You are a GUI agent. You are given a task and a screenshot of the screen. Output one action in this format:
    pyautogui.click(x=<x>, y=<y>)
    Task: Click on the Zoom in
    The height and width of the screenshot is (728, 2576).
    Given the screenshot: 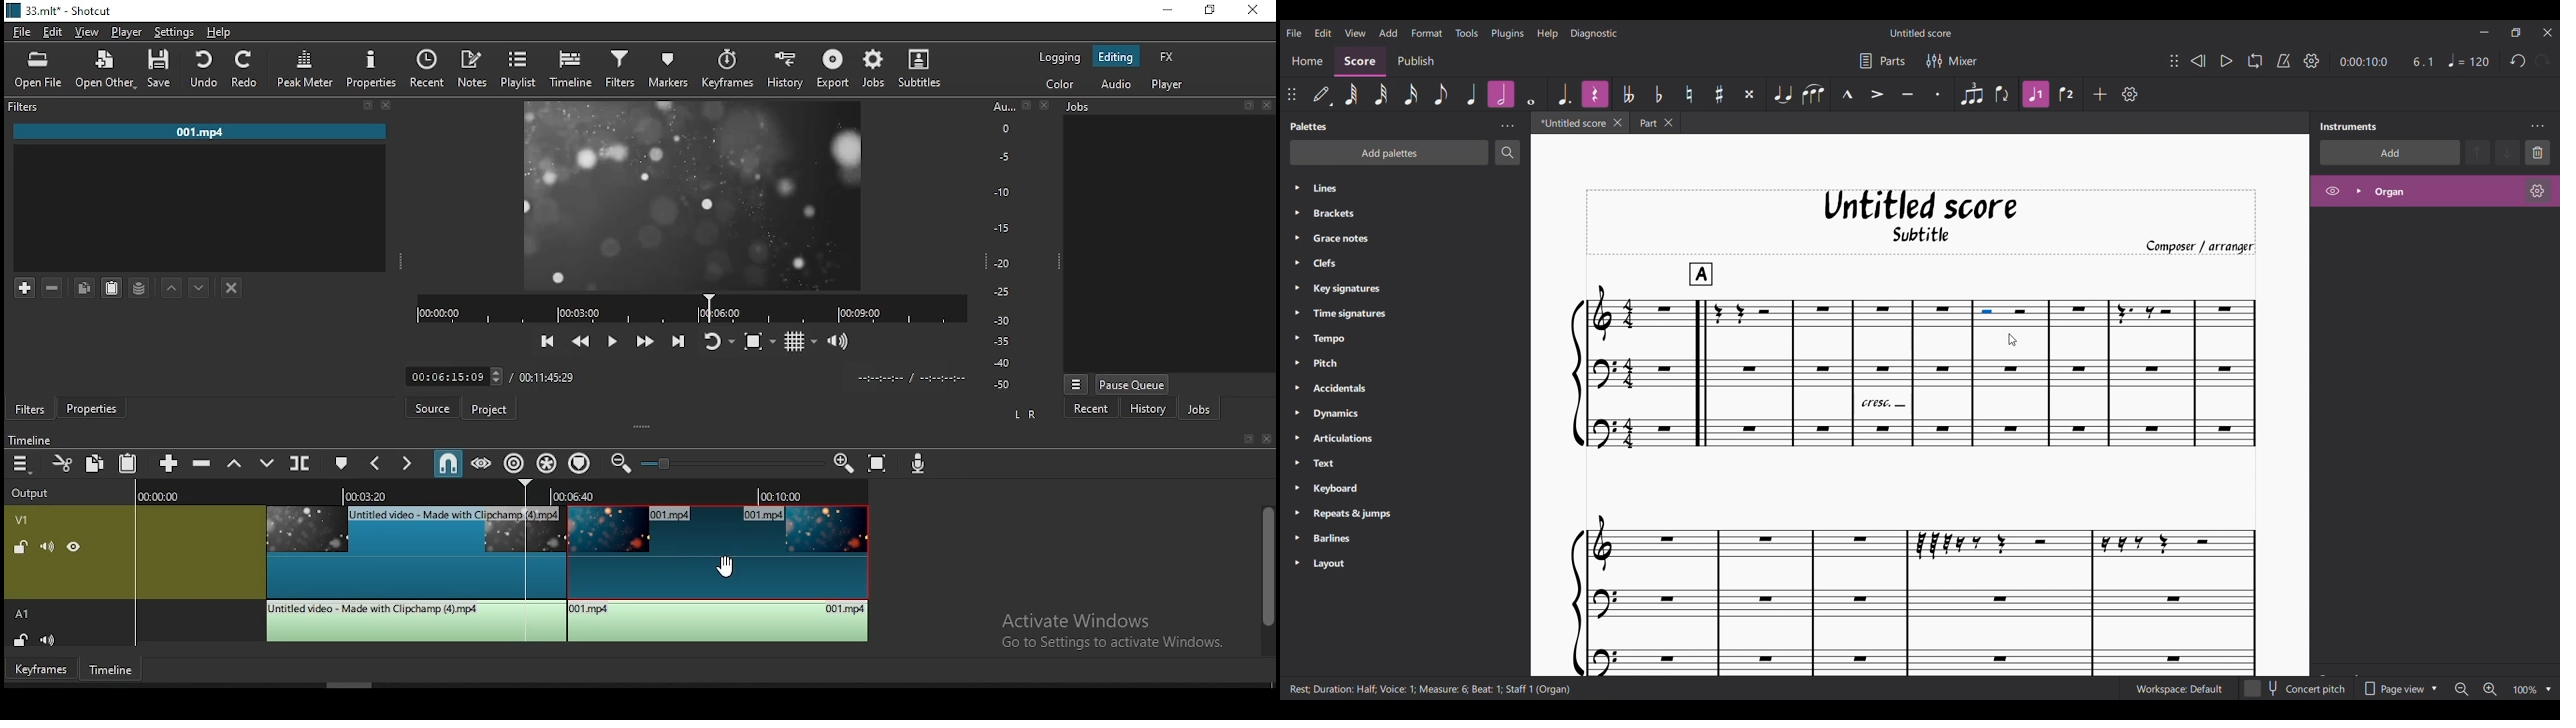 What is the action you would take?
    pyautogui.click(x=2489, y=689)
    